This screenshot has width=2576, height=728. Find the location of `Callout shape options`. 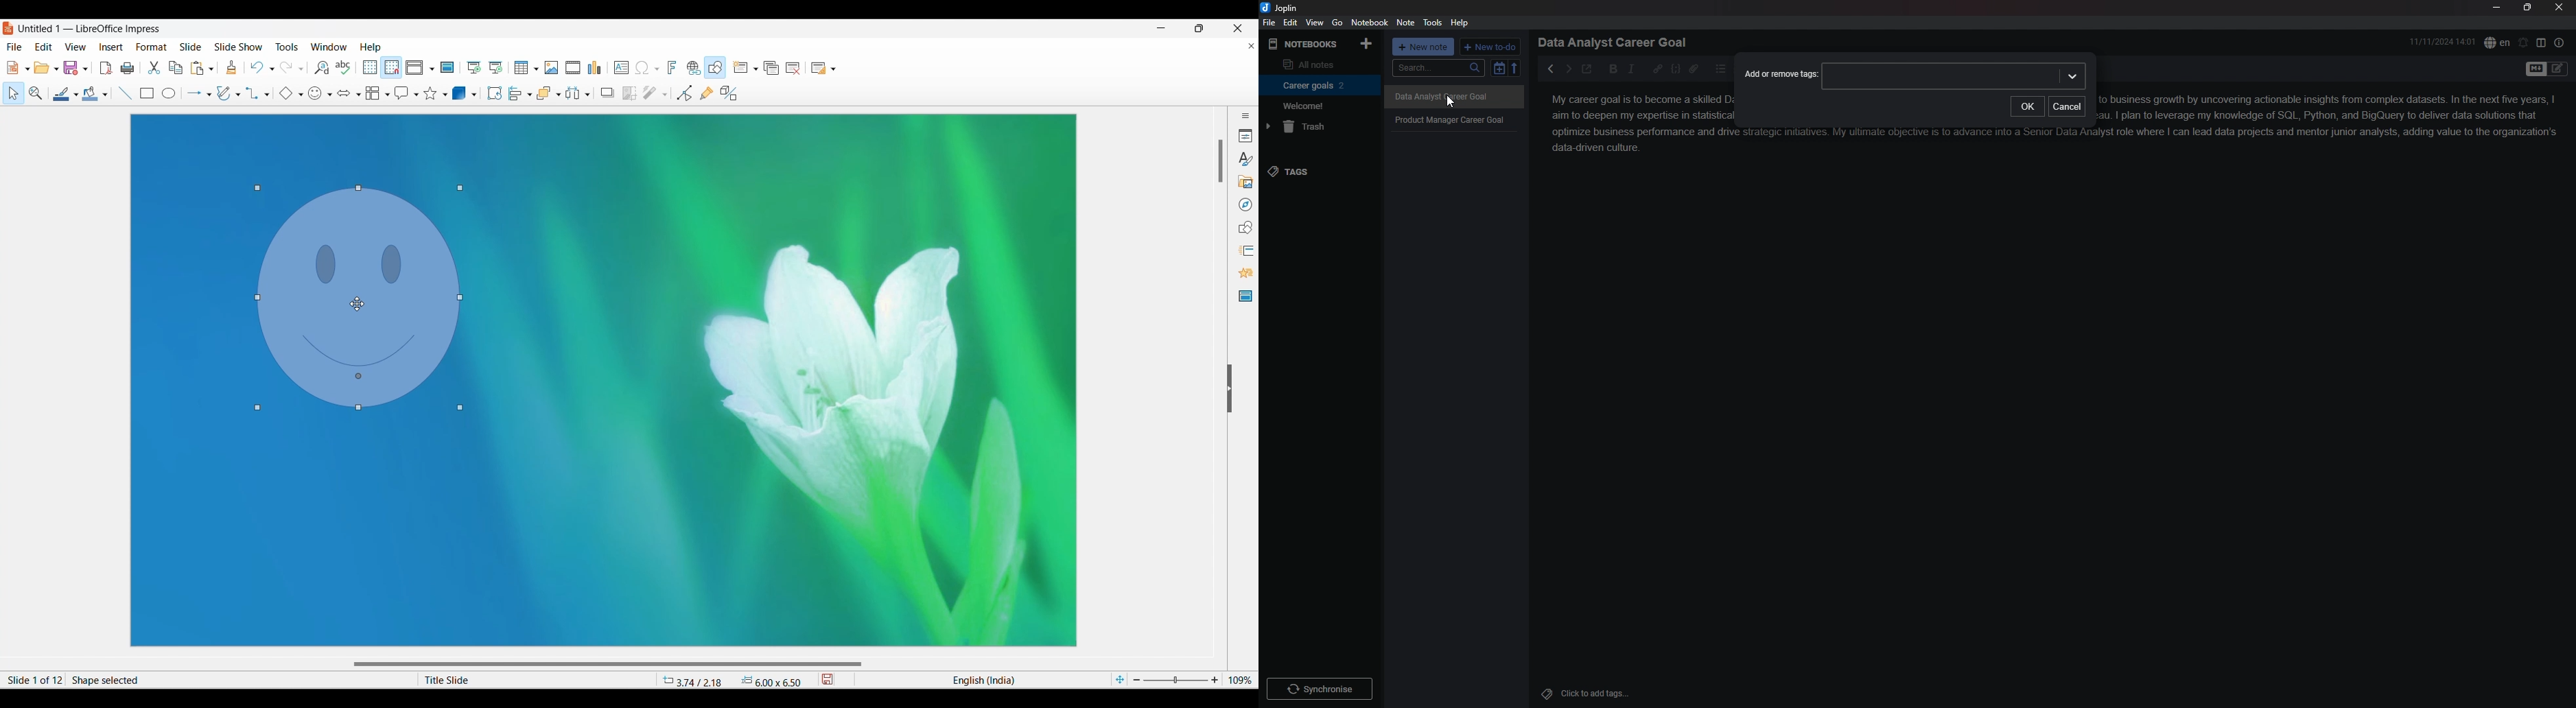

Callout shape options is located at coordinates (416, 95).